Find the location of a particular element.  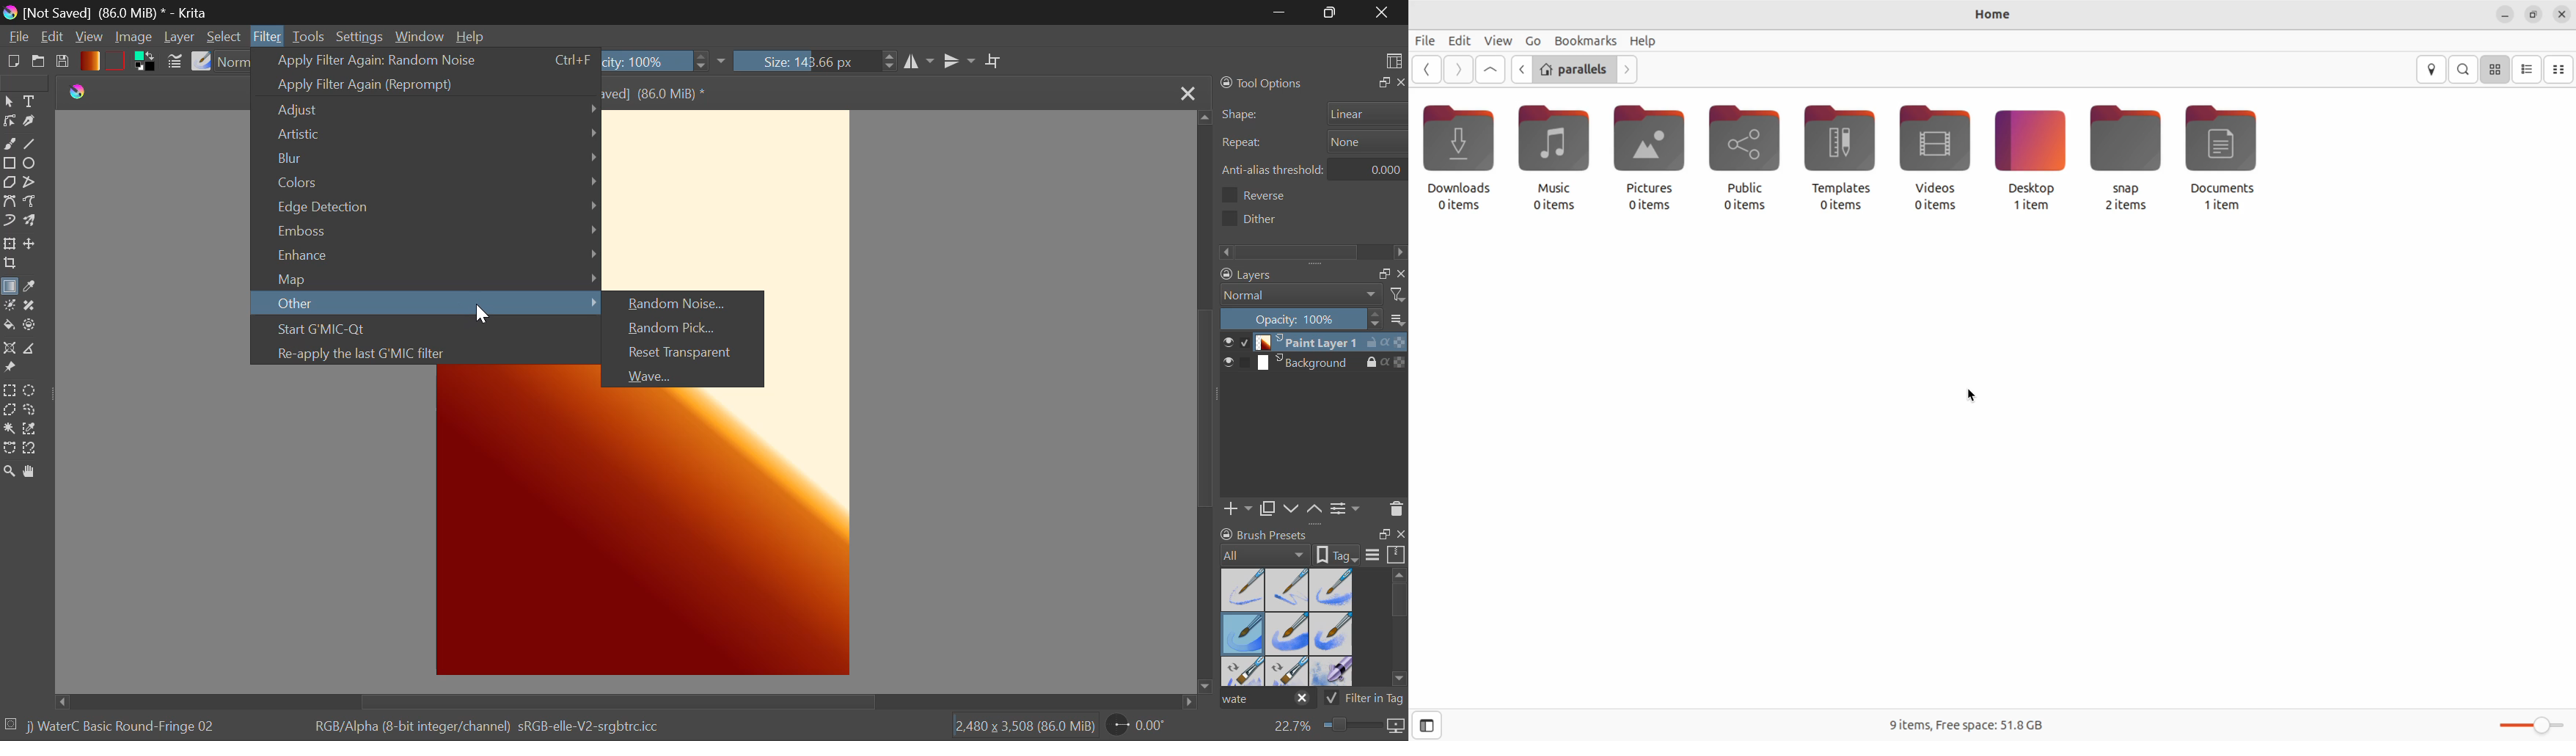

go back wards is located at coordinates (1429, 68).